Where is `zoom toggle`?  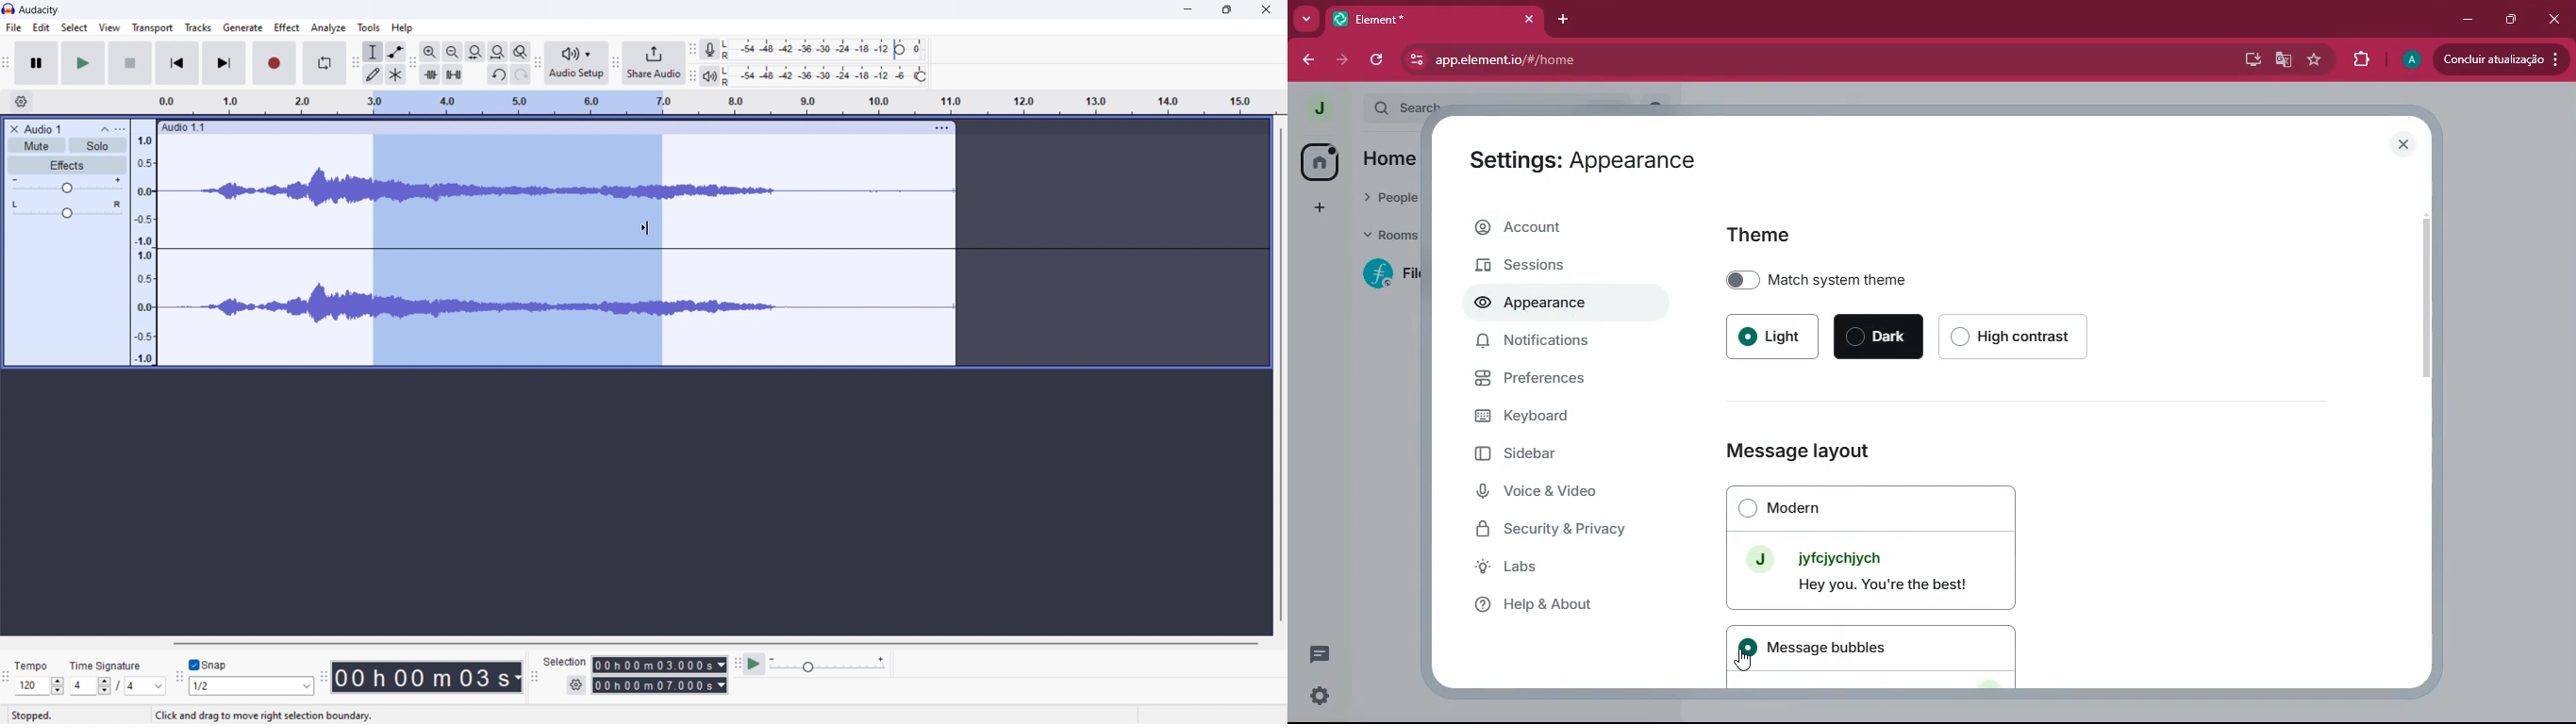 zoom toggle is located at coordinates (521, 52).